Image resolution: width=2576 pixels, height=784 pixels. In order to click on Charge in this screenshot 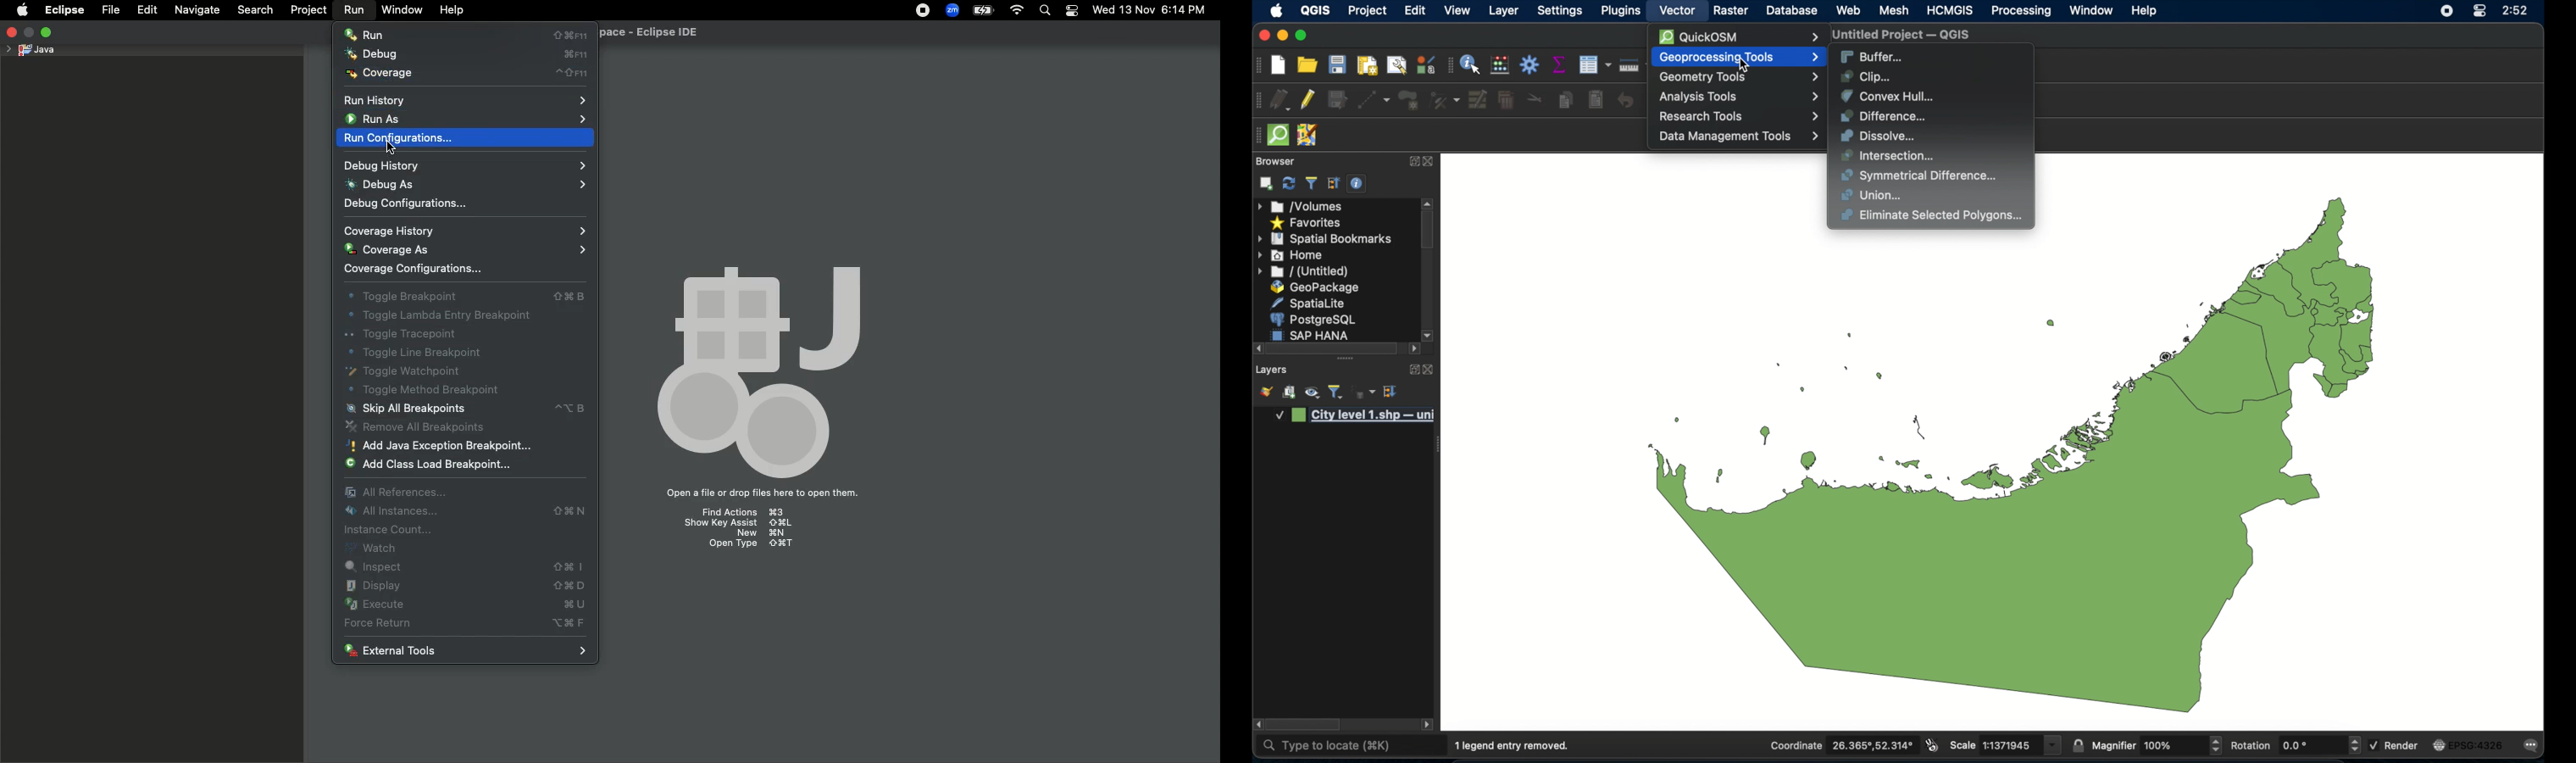, I will do `click(983, 12)`.